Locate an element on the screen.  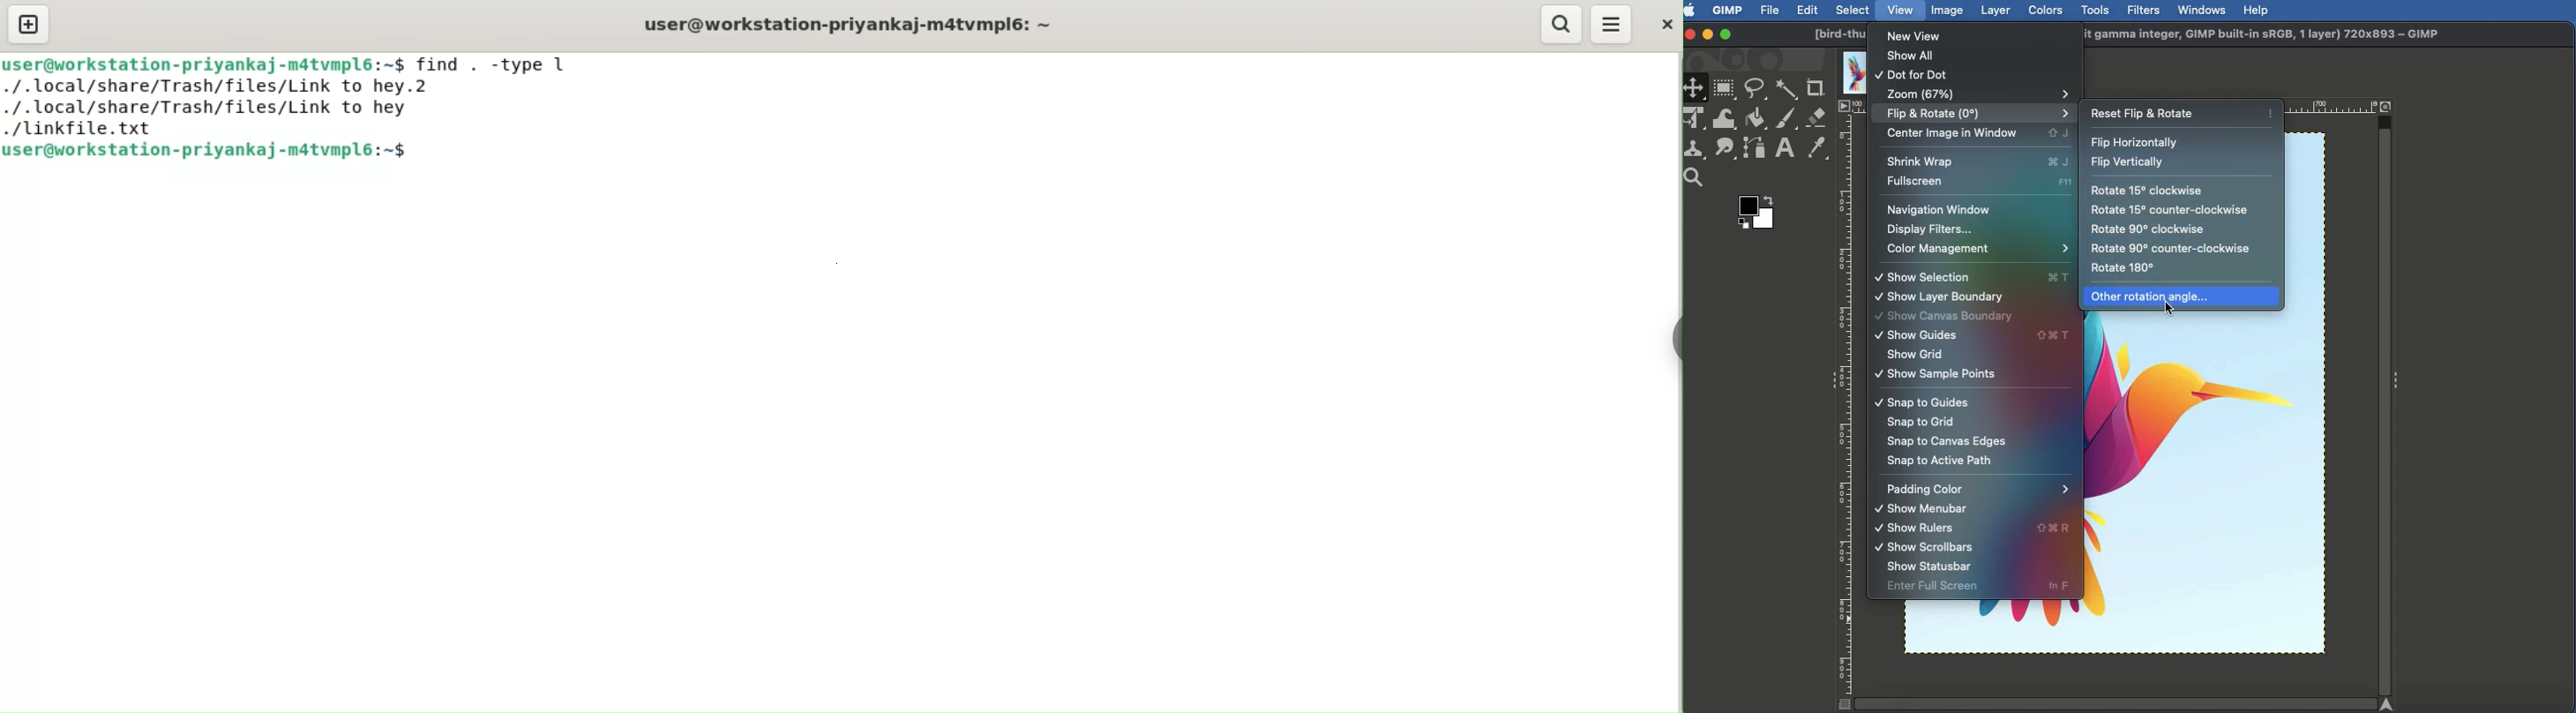
caps lock+command+F is located at coordinates (2056, 529).